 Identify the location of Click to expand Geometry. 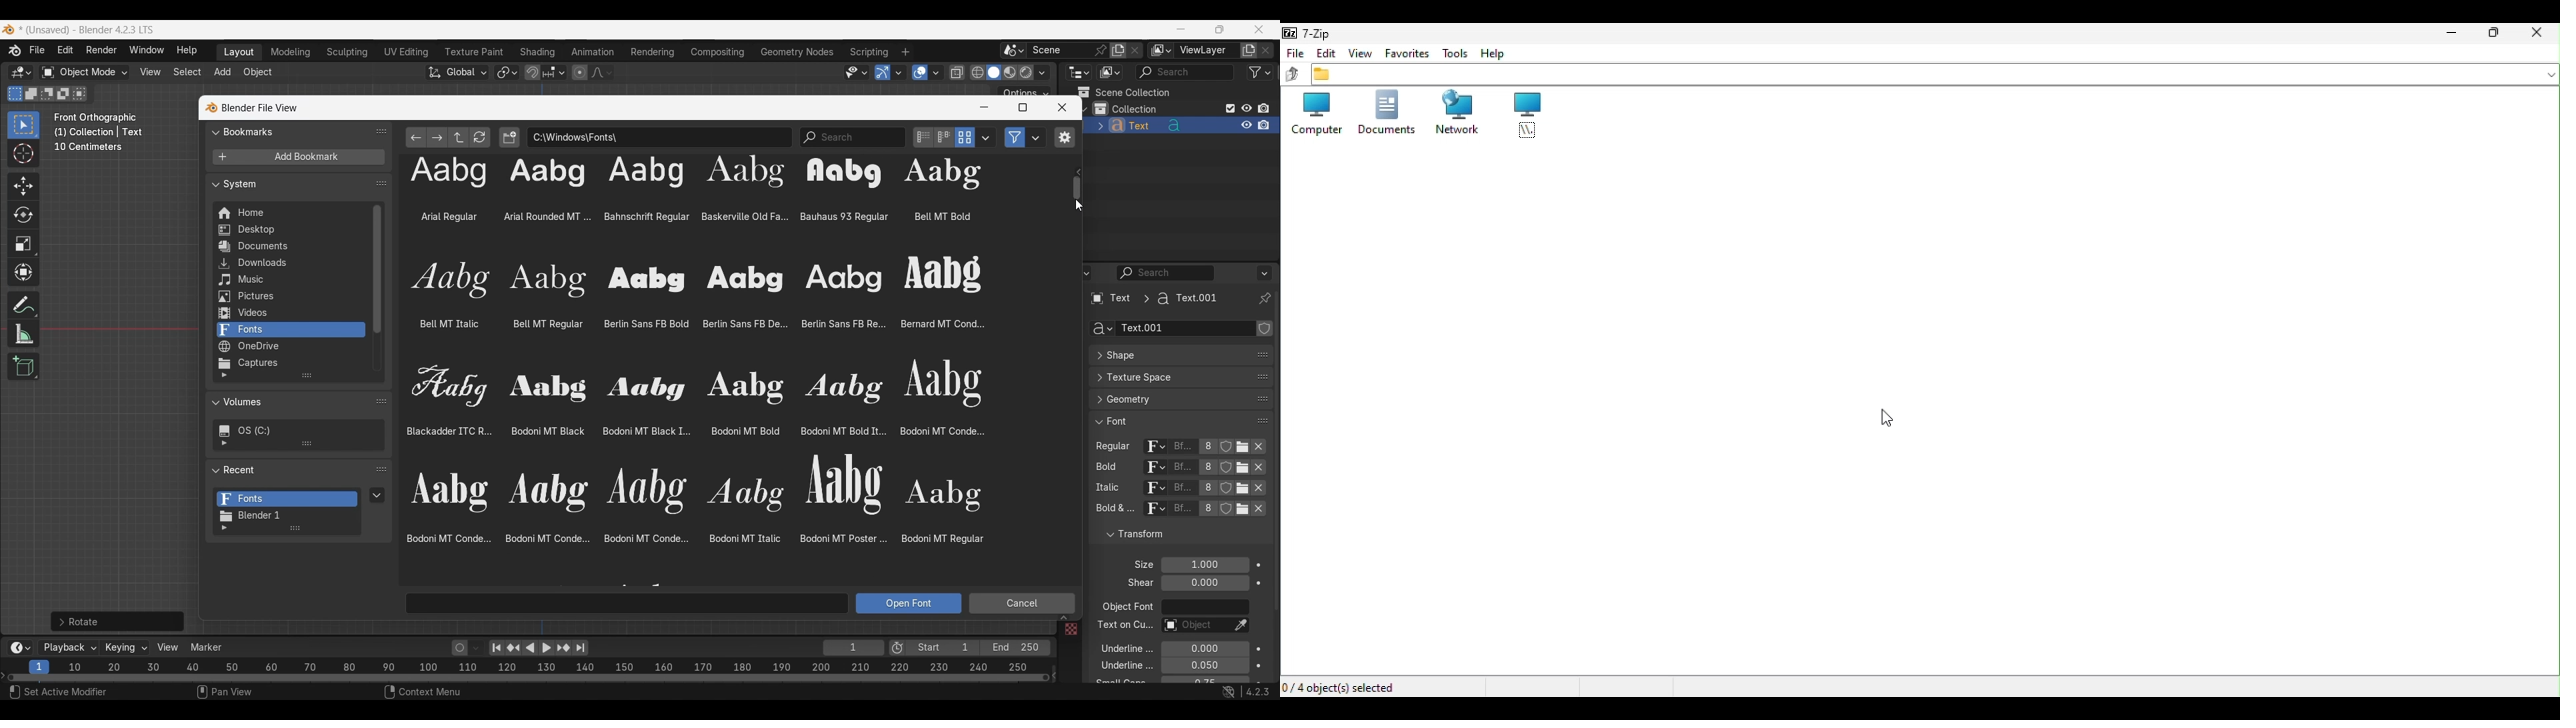
(1167, 399).